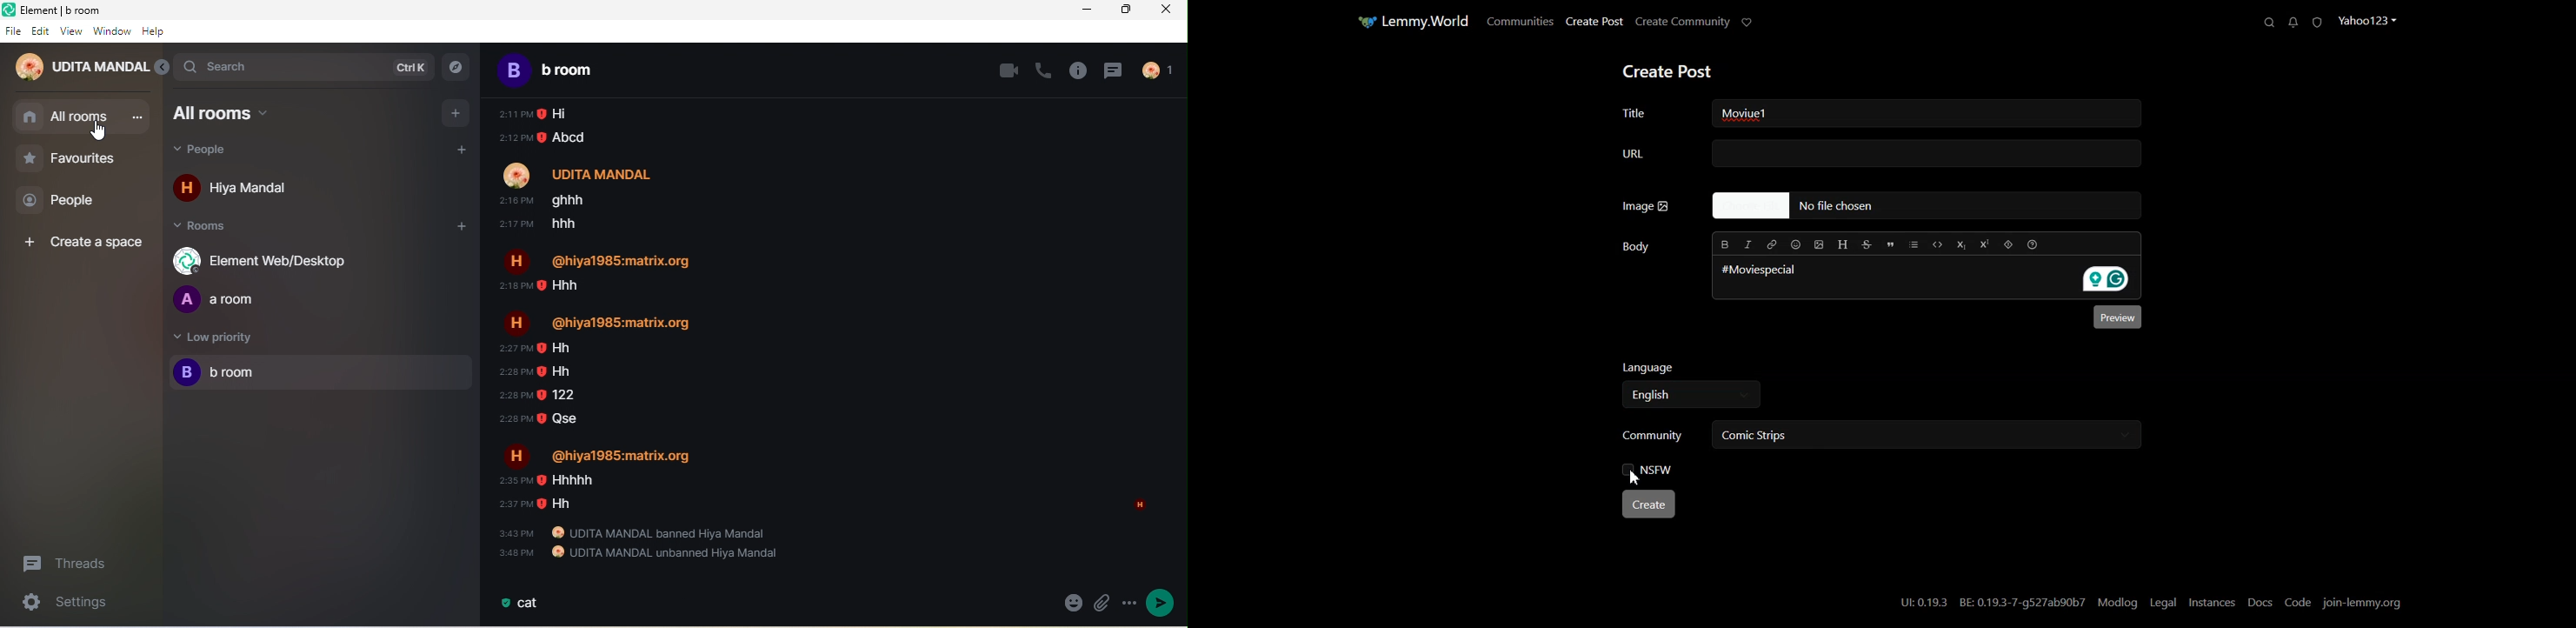  I want to click on Create, so click(1650, 506).